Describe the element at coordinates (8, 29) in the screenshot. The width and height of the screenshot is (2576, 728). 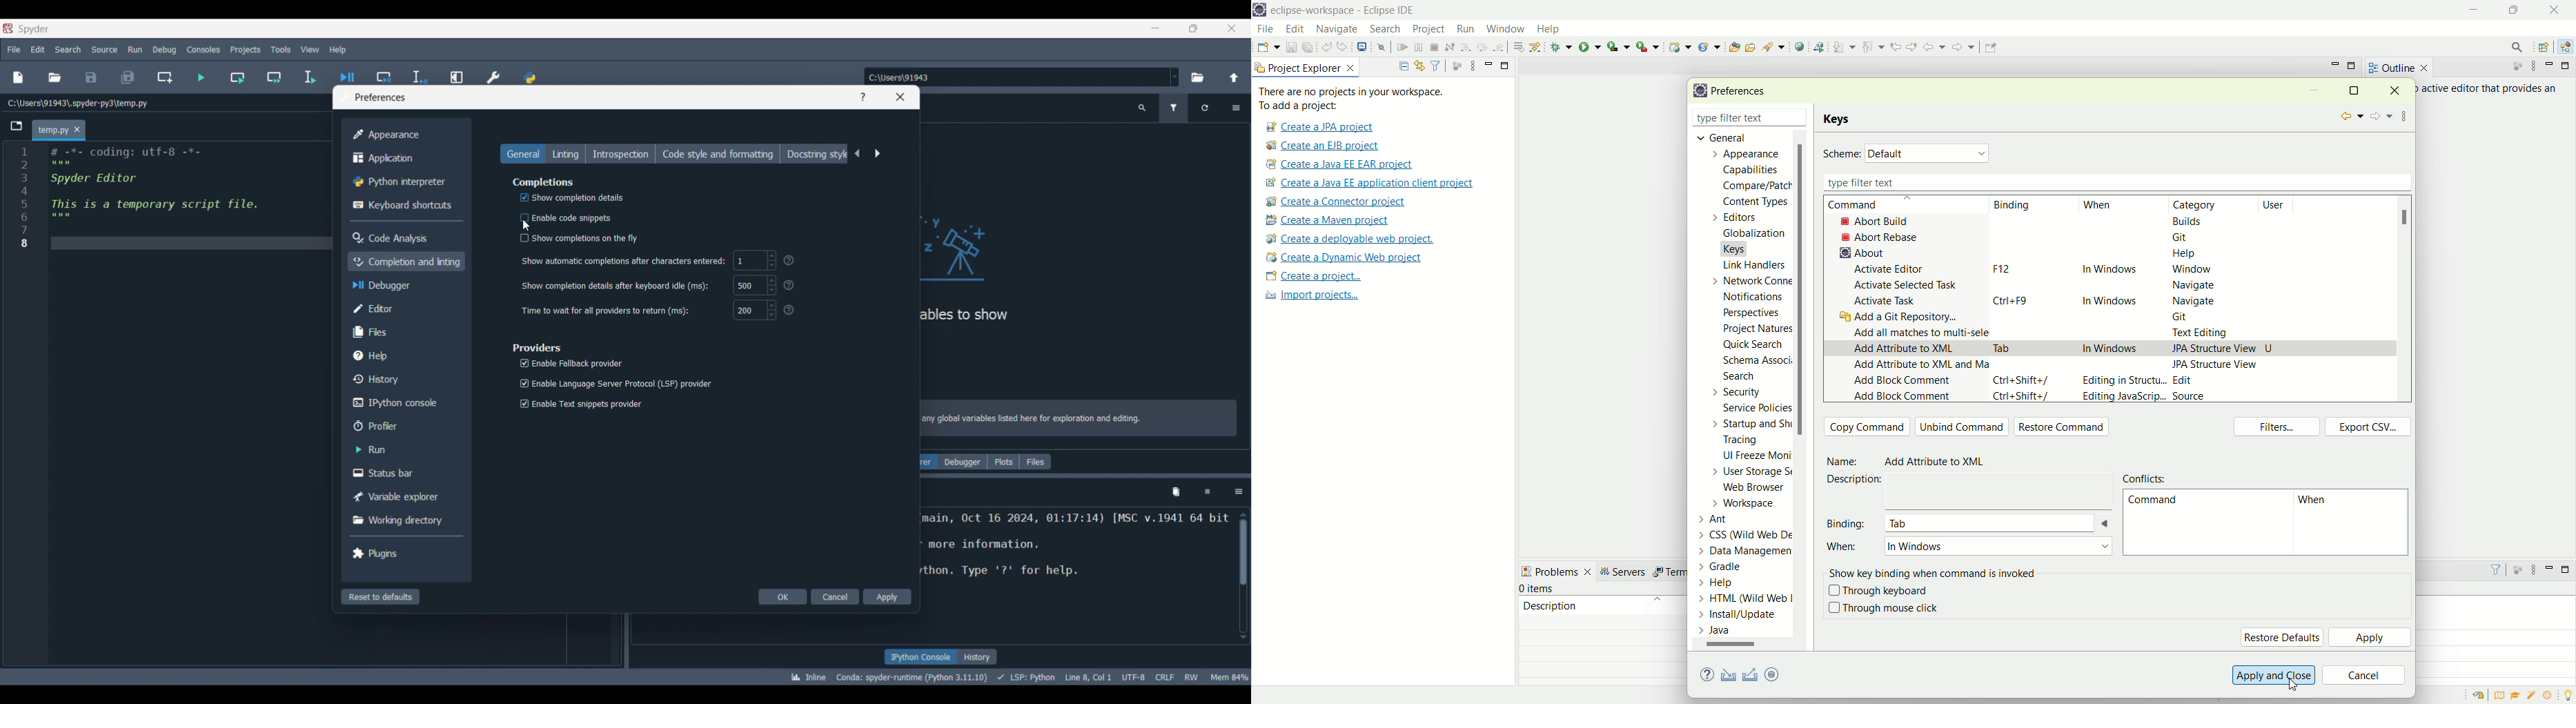
I see `Software logo` at that location.